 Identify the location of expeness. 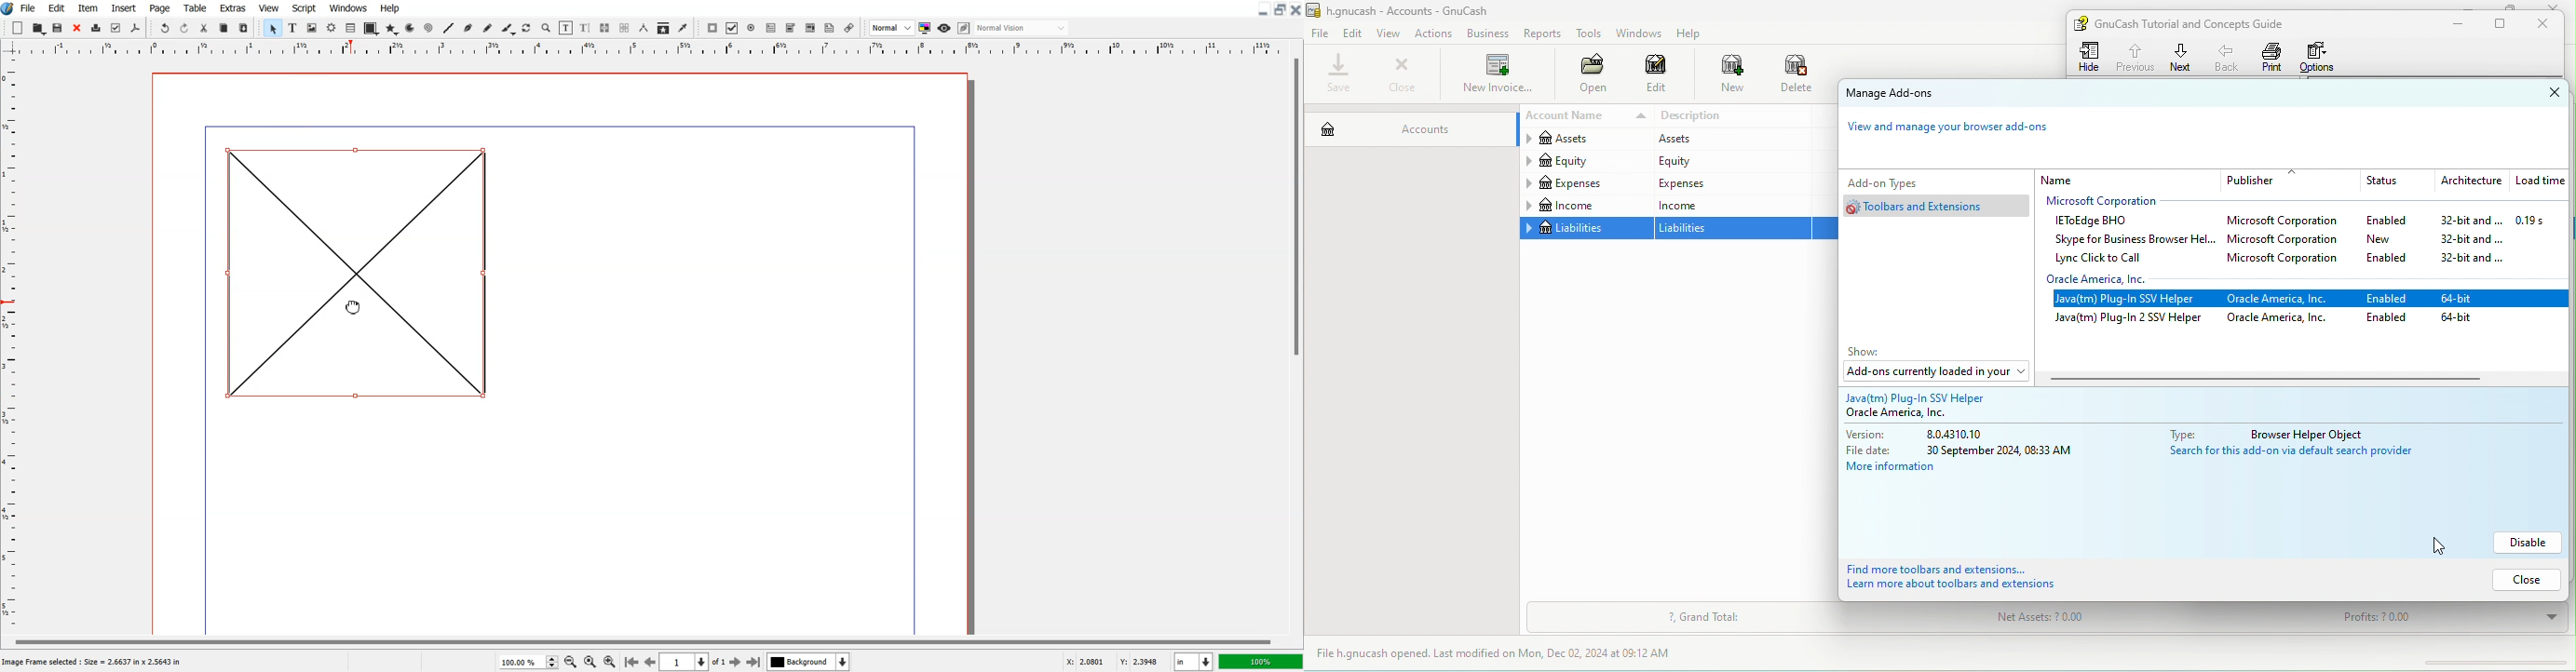
(1729, 182).